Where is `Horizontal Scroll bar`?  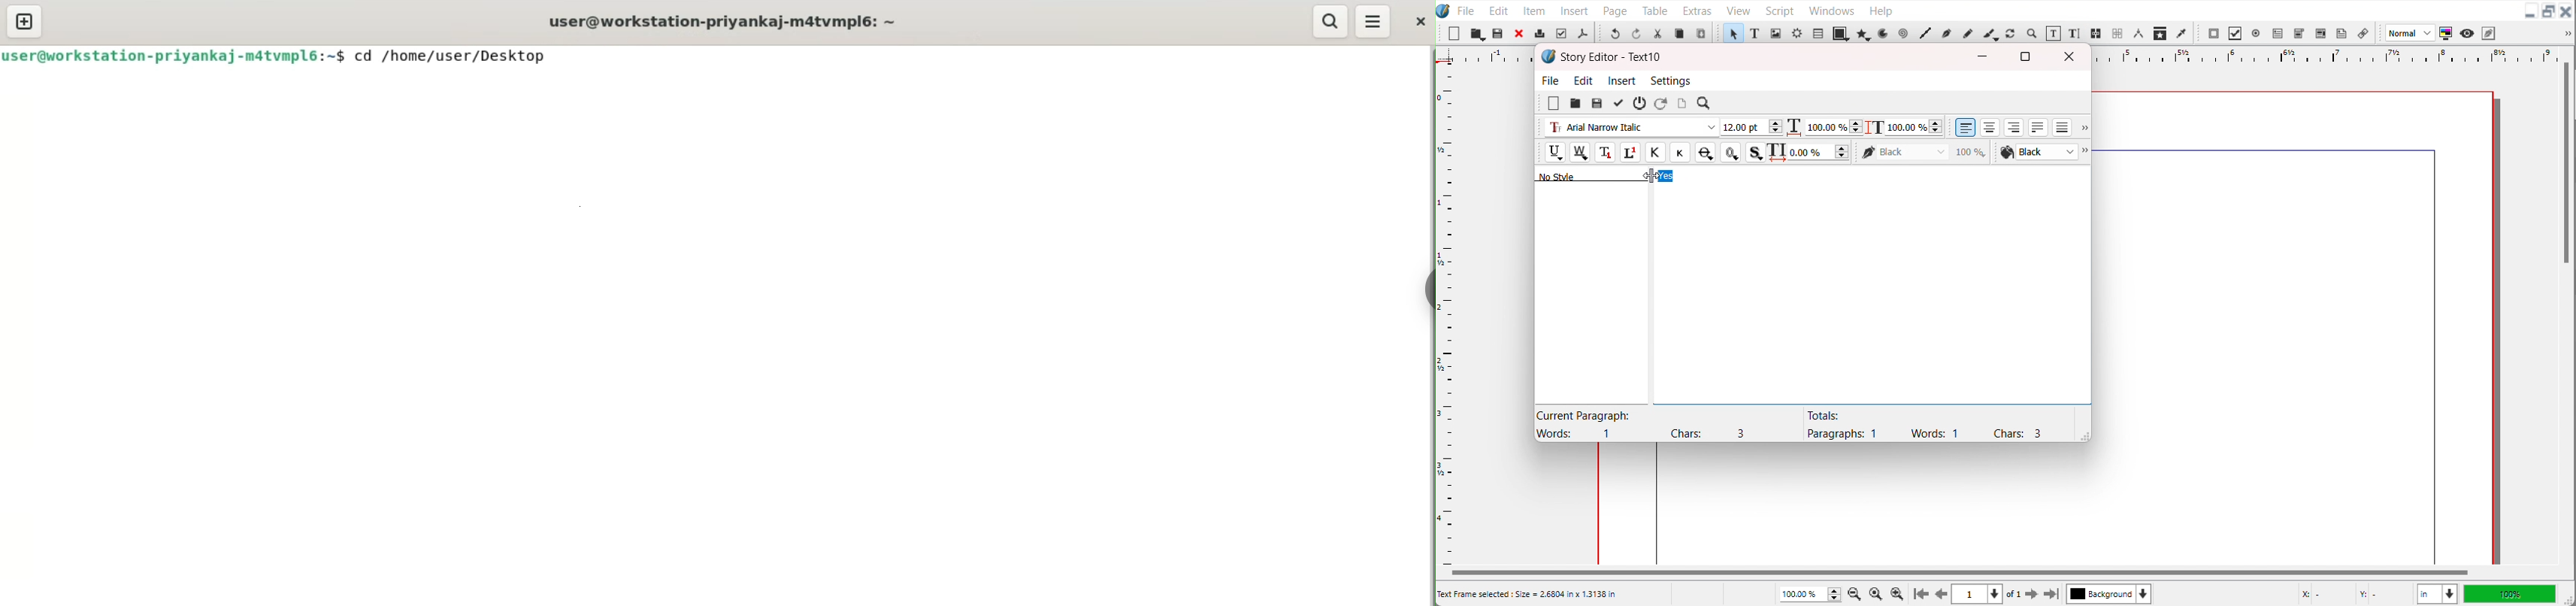 Horizontal Scroll bar is located at coordinates (1958, 573).